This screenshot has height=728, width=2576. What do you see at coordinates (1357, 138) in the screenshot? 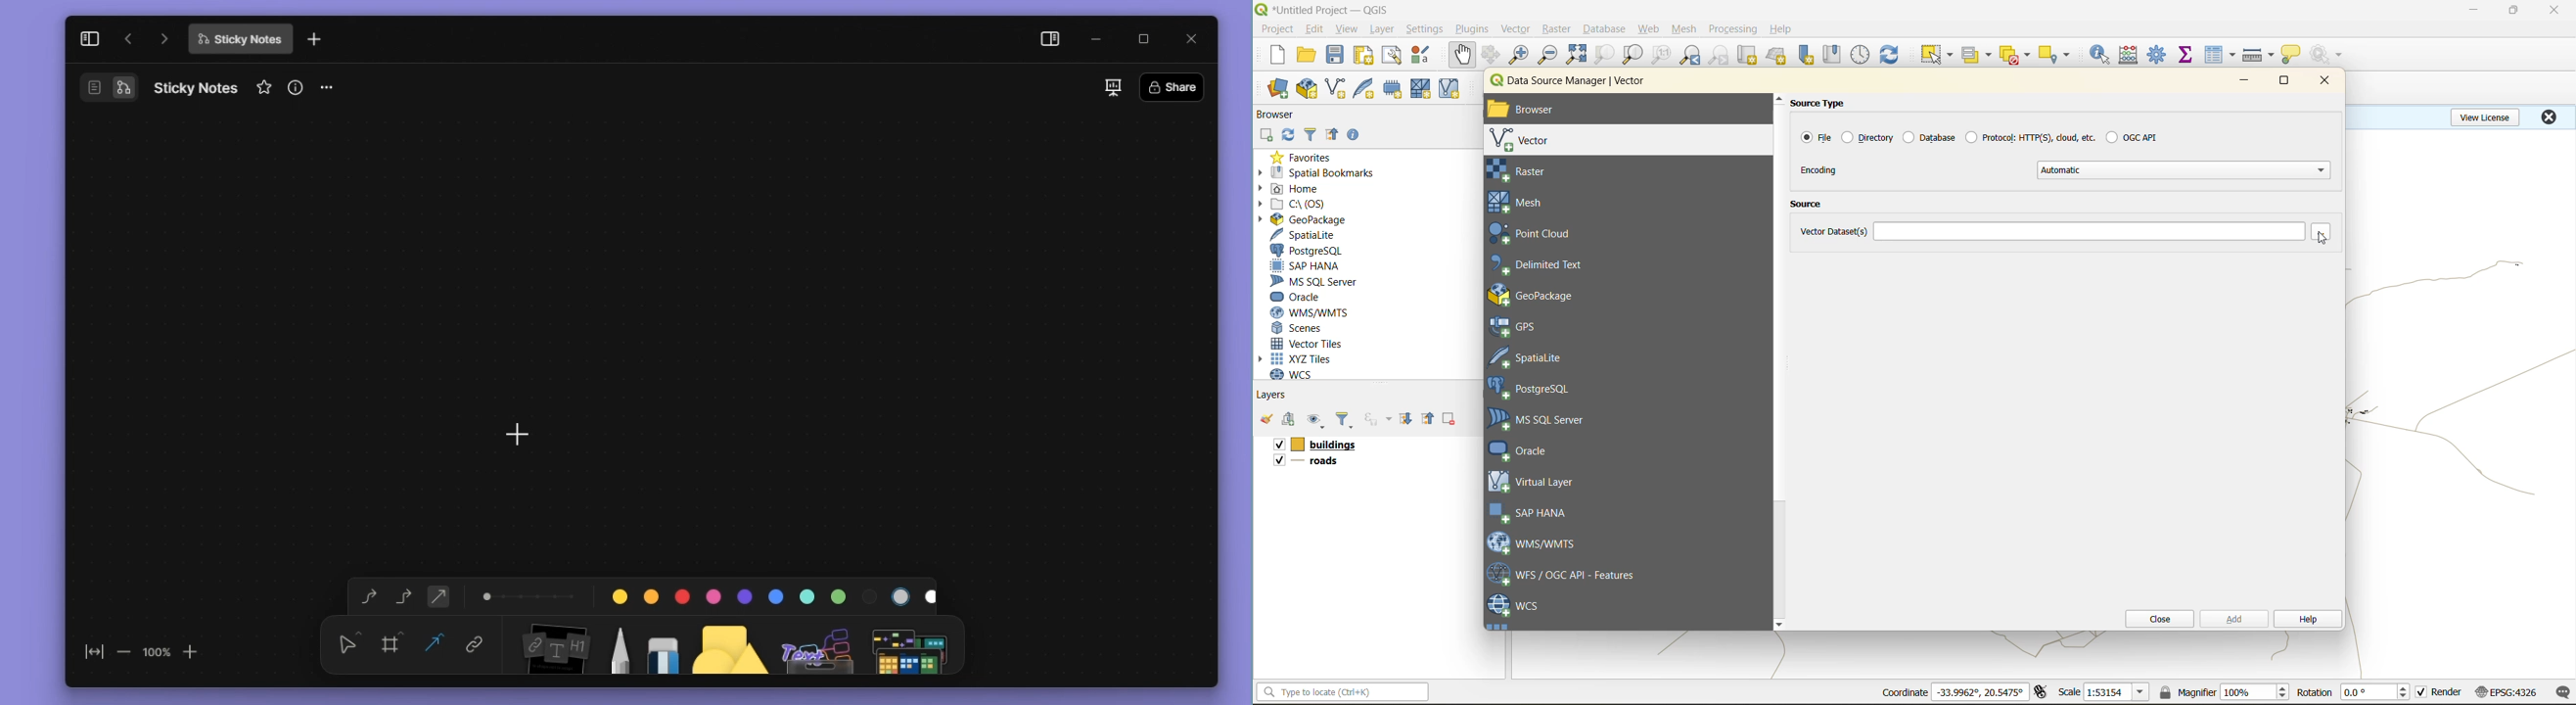
I see `enable/disable properties` at bounding box center [1357, 138].